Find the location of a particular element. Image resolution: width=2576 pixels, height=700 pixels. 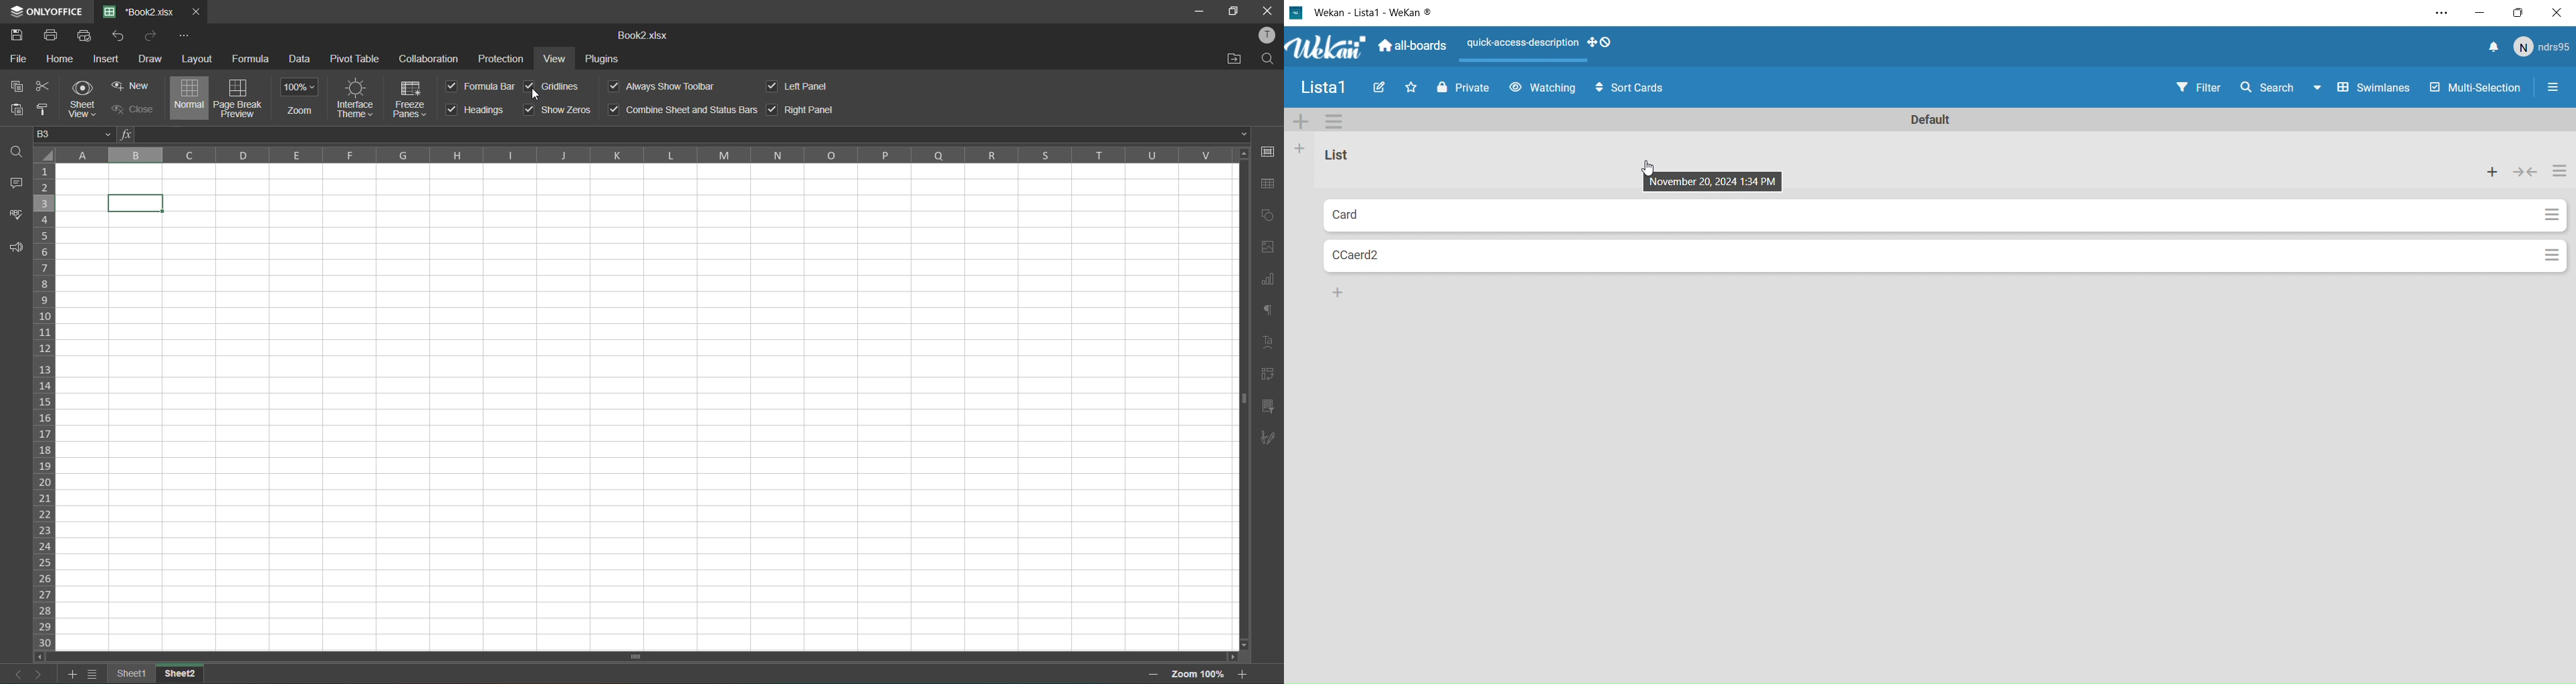

Edit is located at coordinates (1379, 88).